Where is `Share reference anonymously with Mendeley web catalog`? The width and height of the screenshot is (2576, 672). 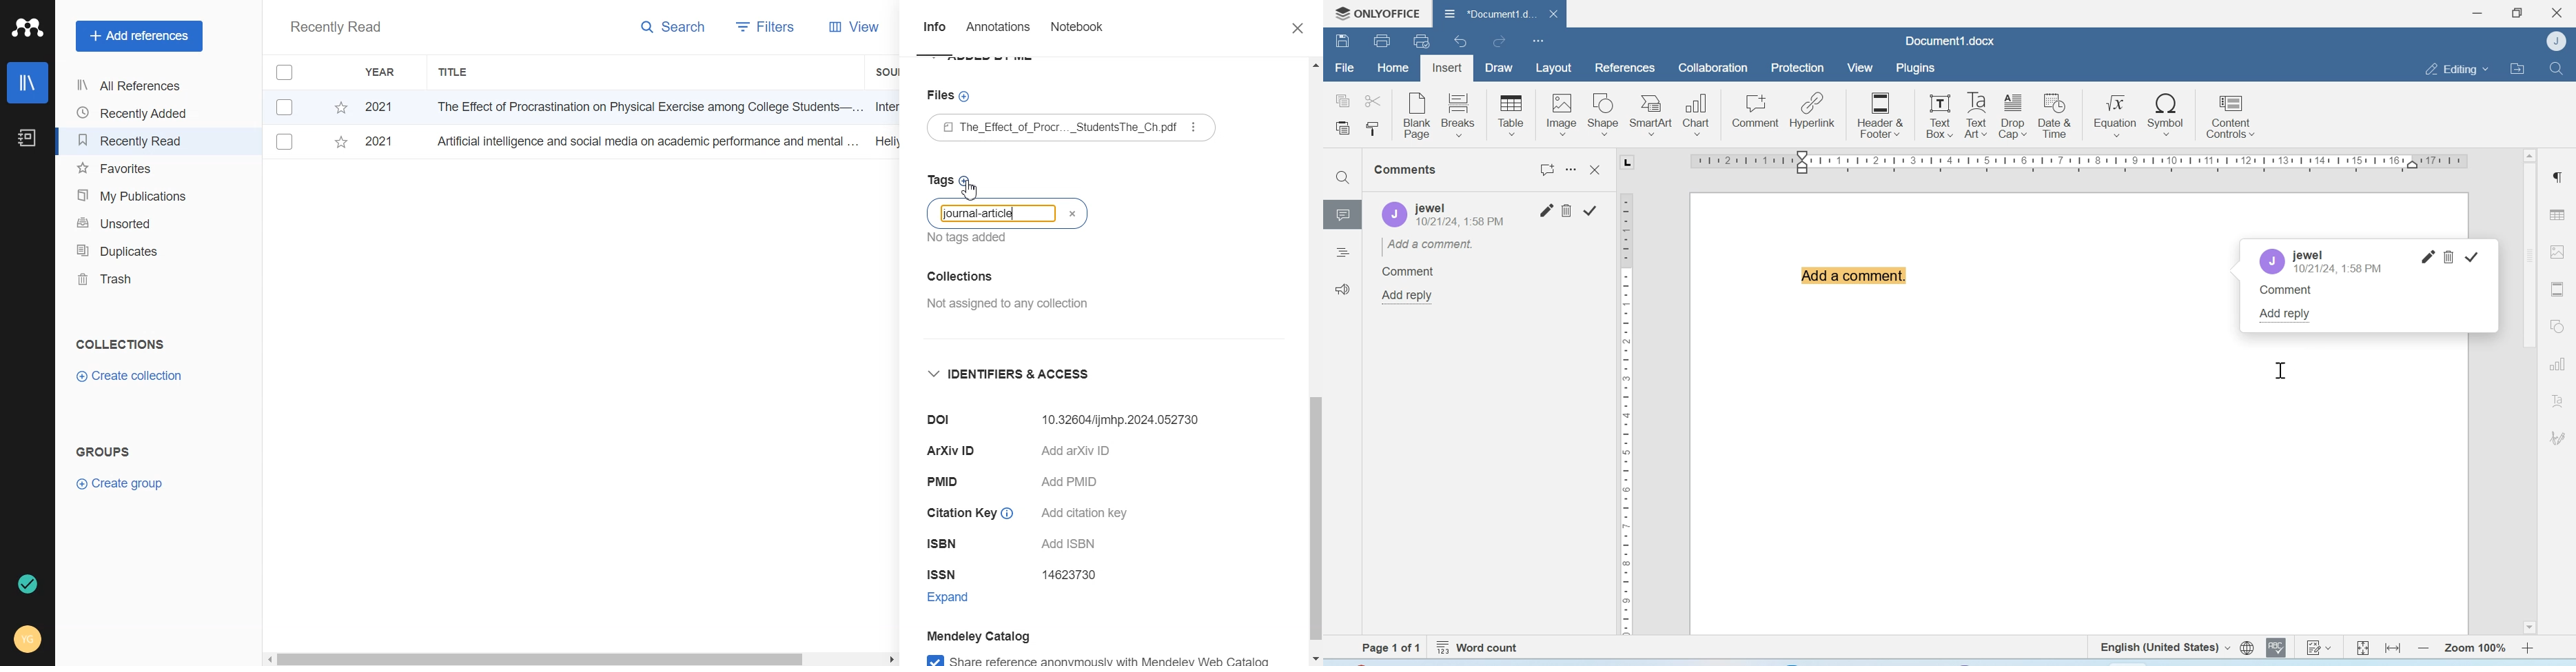 Share reference anonymously with Mendeley web catalog is located at coordinates (1097, 657).